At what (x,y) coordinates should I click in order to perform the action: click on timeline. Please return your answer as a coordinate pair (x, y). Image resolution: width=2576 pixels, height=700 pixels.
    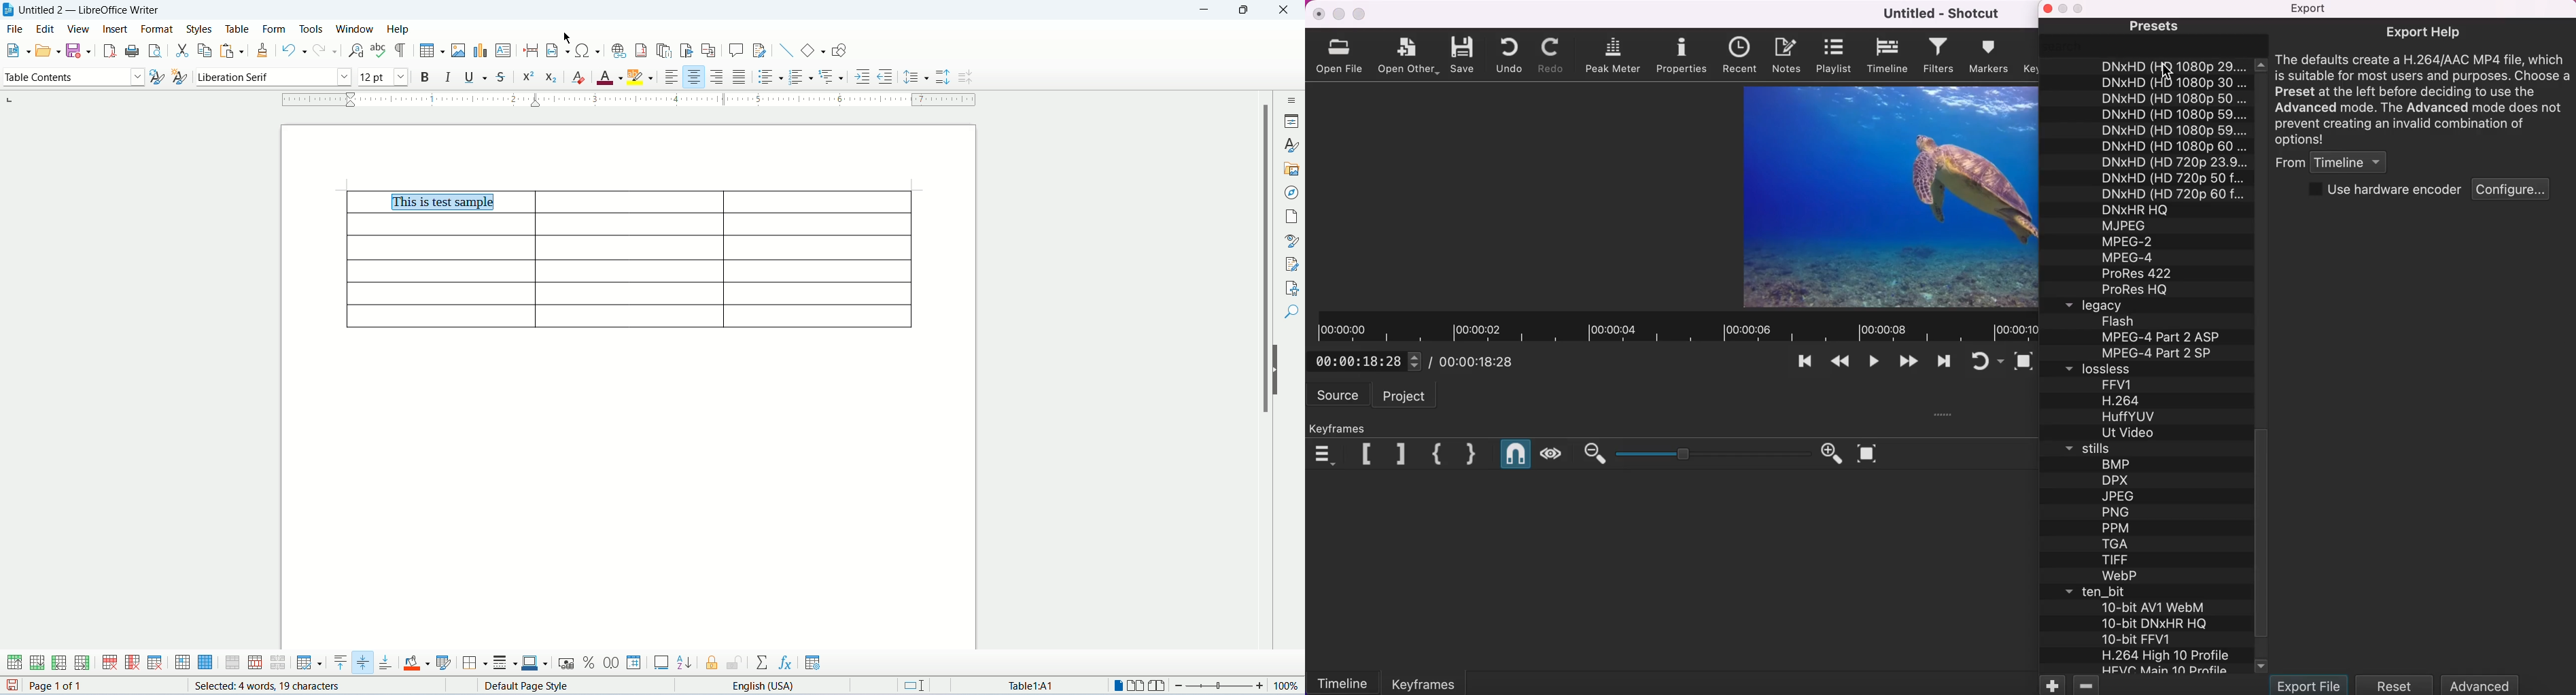
    Looking at the image, I should click on (1887, 57).